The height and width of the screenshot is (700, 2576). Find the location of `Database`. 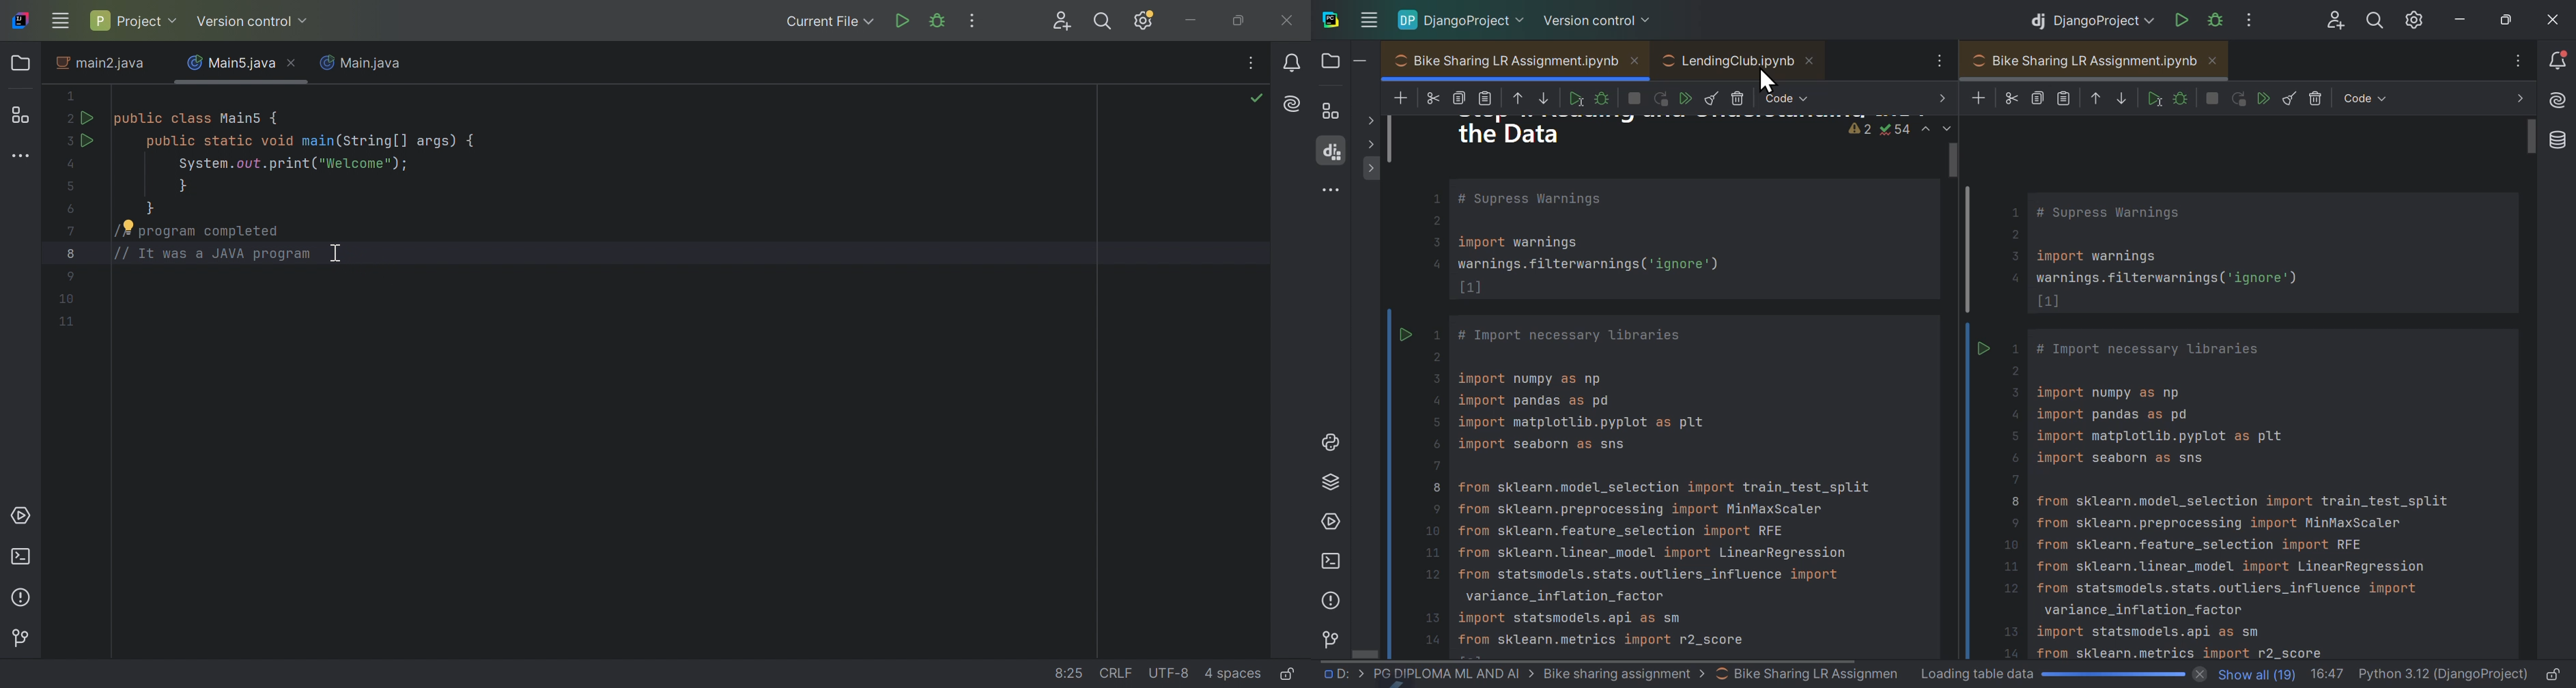

Database is located at coordinates (2561, 144).